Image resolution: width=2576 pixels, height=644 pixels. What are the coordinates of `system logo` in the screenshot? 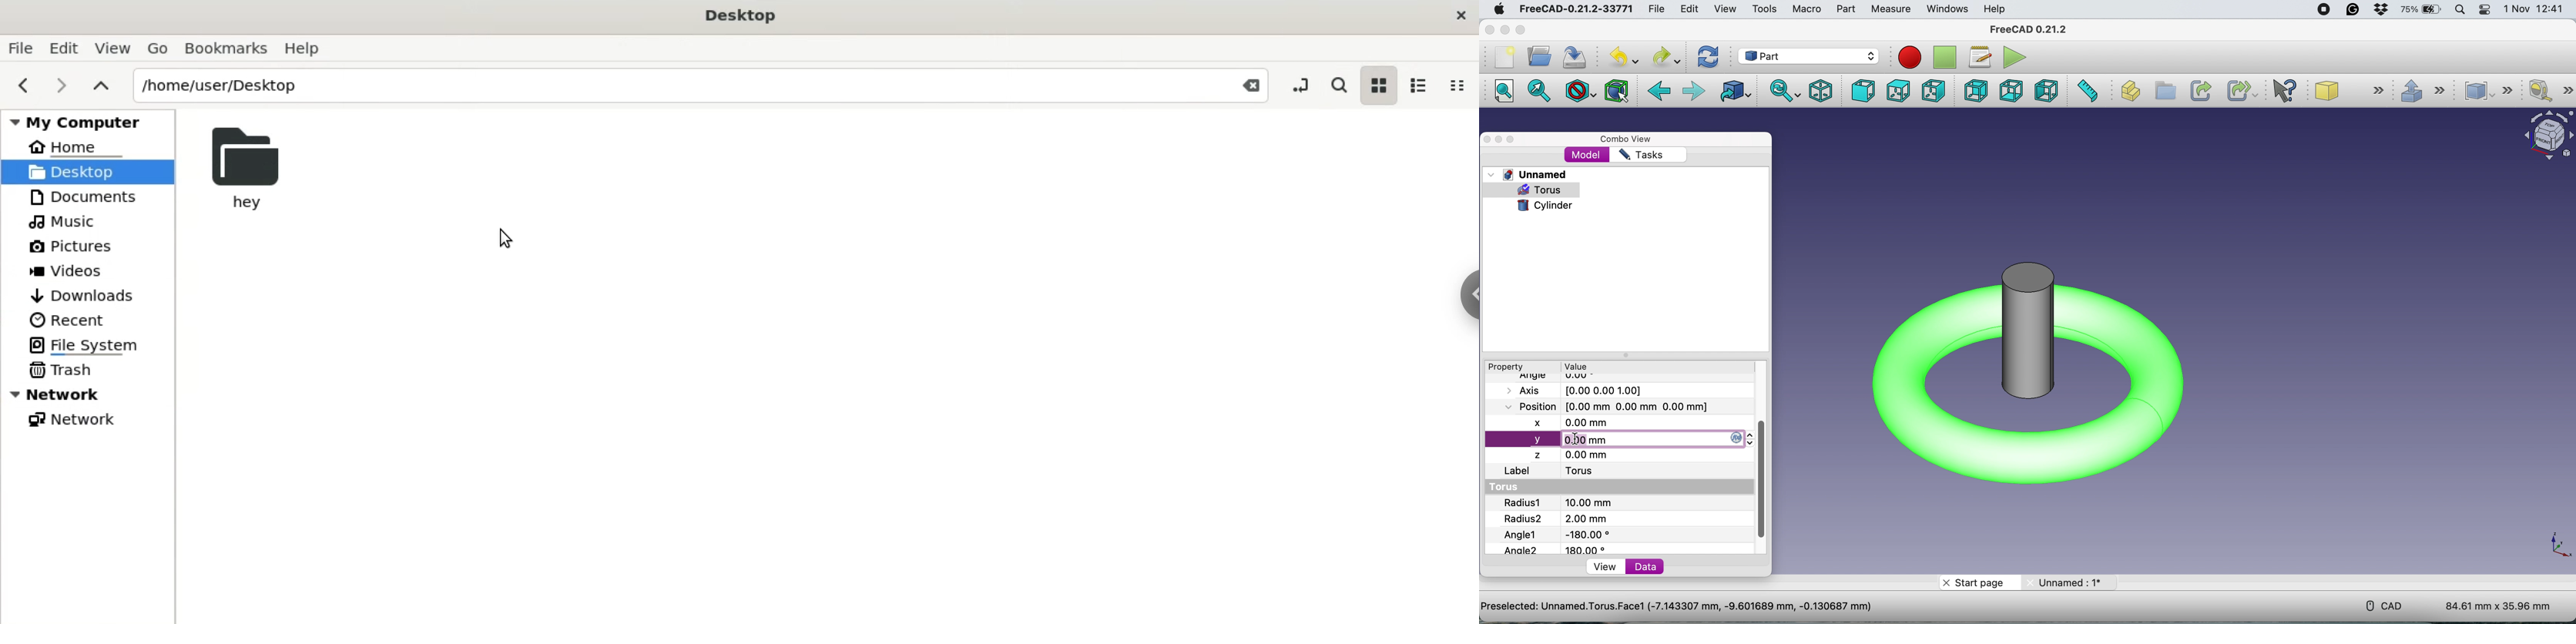 It's located at (1499, 10).